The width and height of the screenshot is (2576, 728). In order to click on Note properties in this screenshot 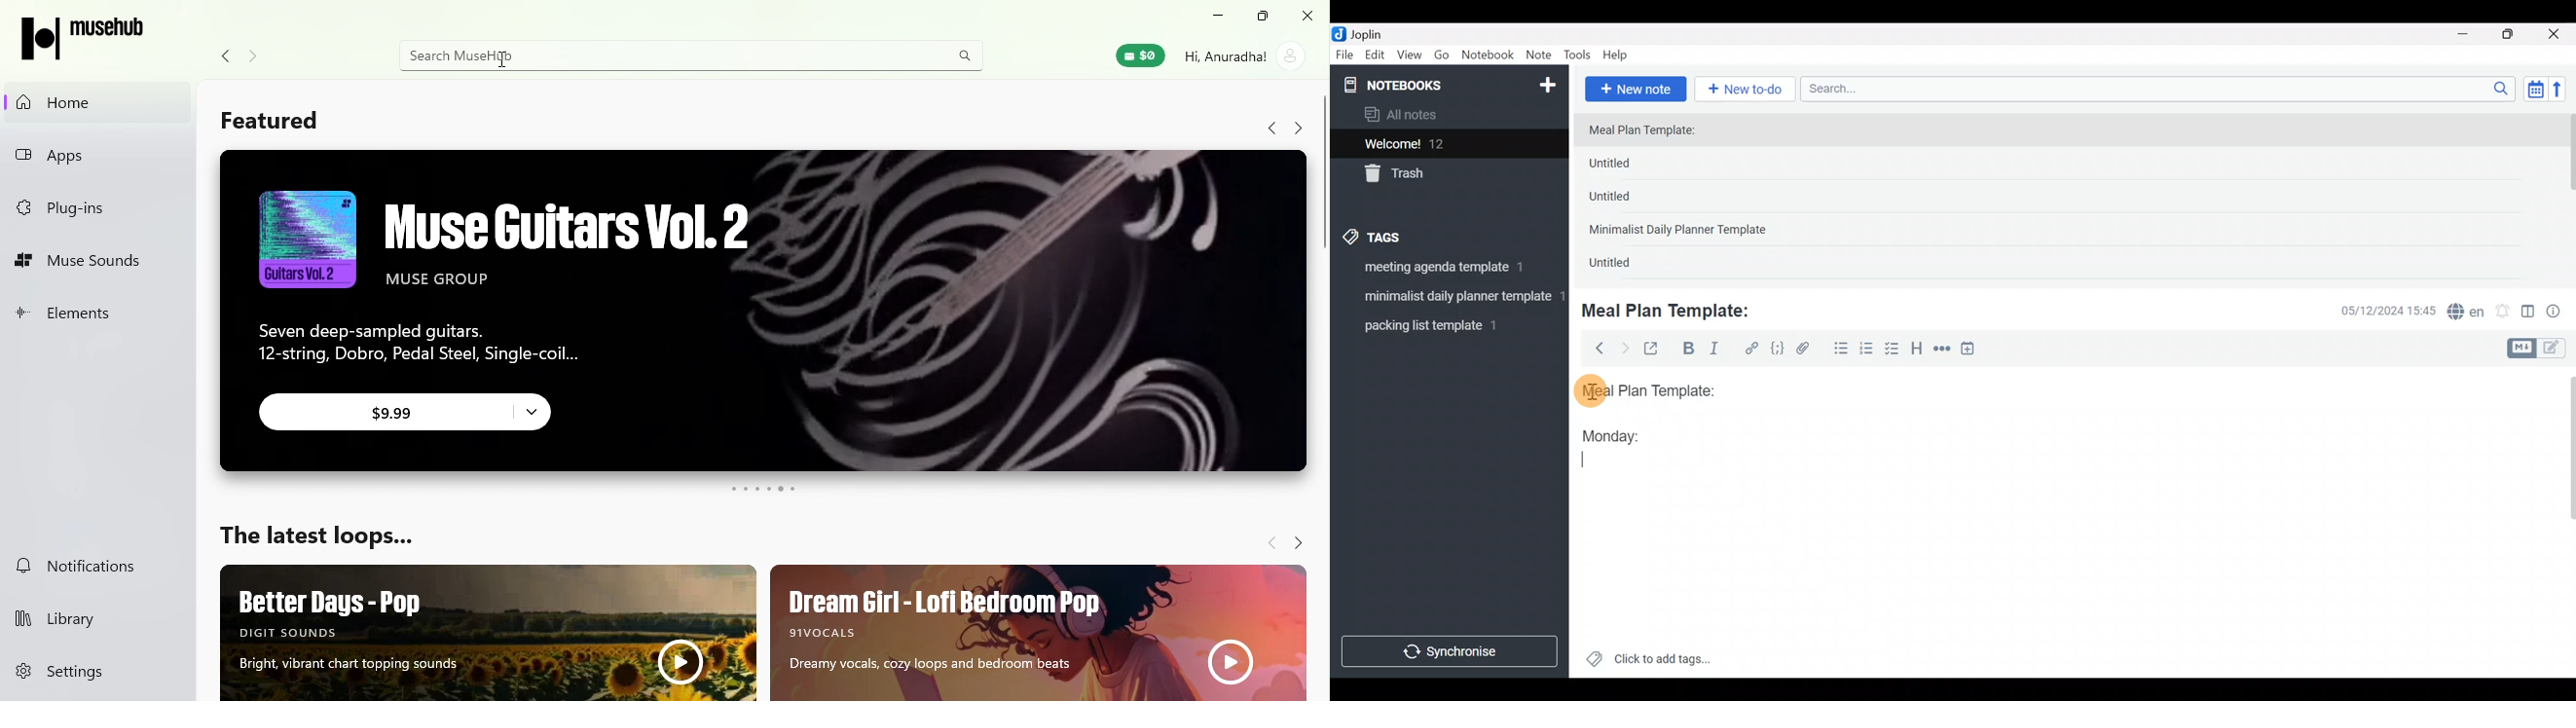, I will do `click(2559, 312)`.